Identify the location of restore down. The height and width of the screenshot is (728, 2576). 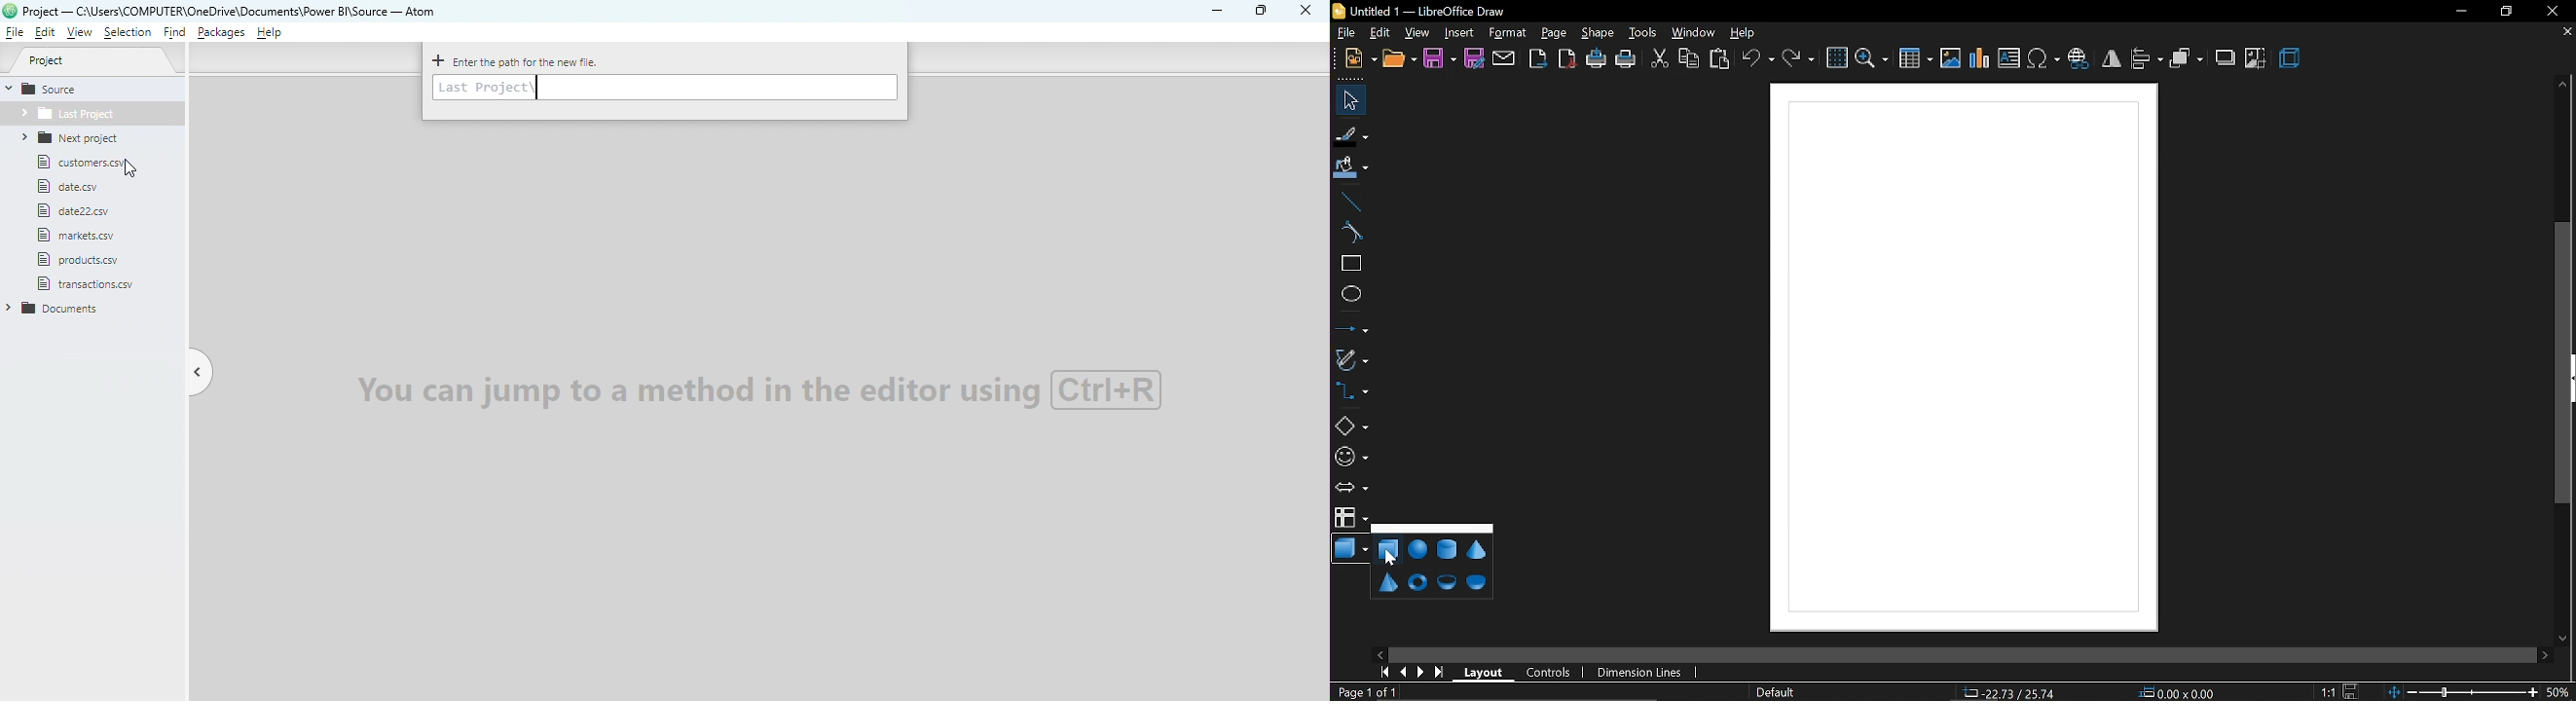
(2504, 14).